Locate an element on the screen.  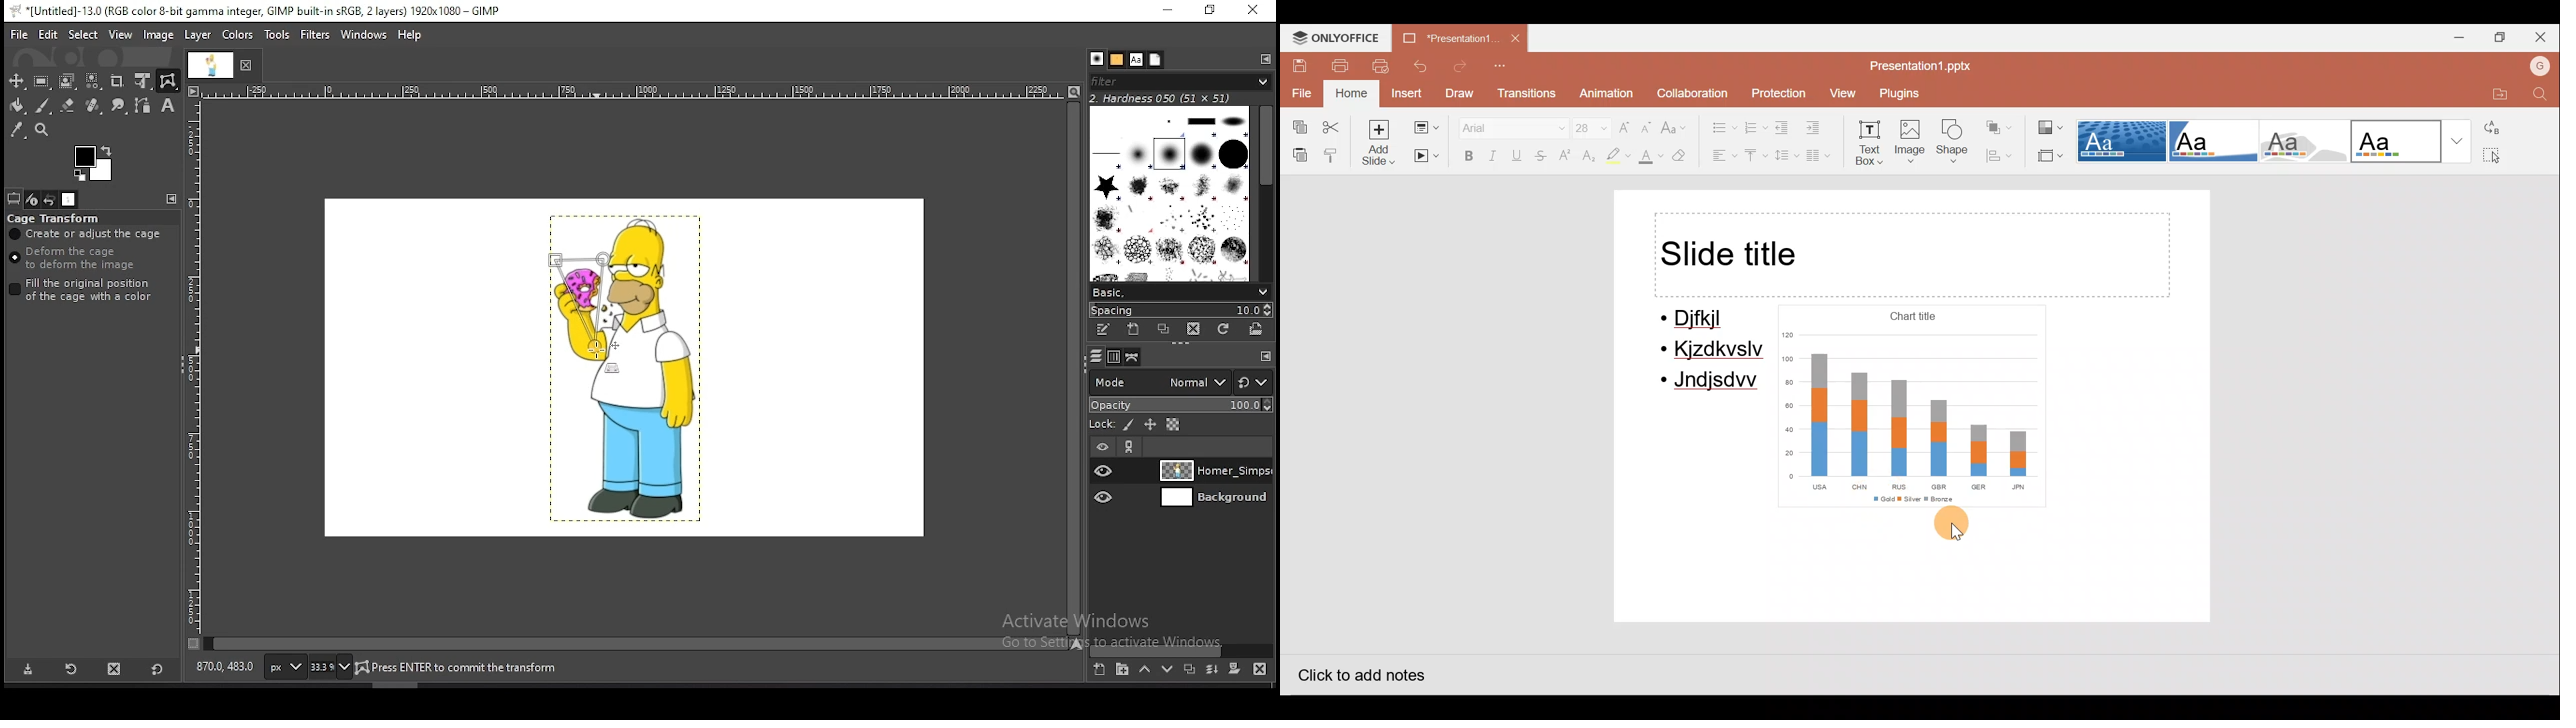
Decrease font size is located at coordinates (1648, 123).